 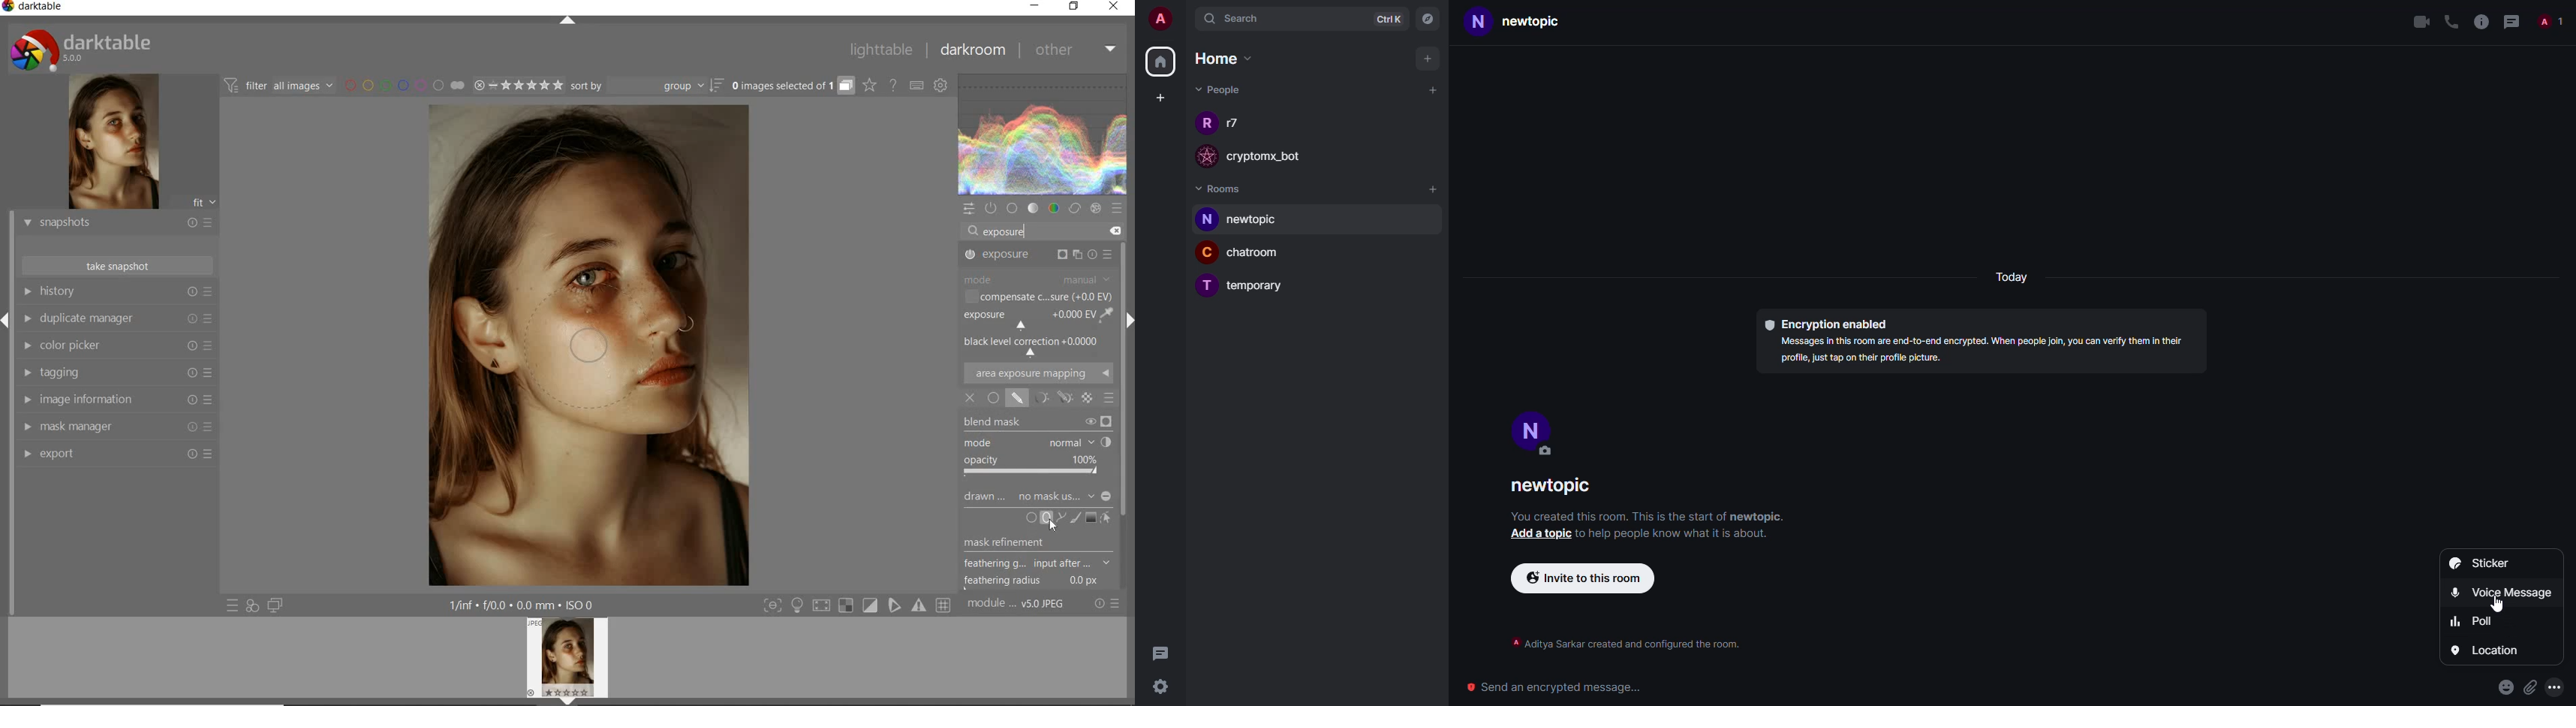 I want to click on sort, so click(x=647, y=85).